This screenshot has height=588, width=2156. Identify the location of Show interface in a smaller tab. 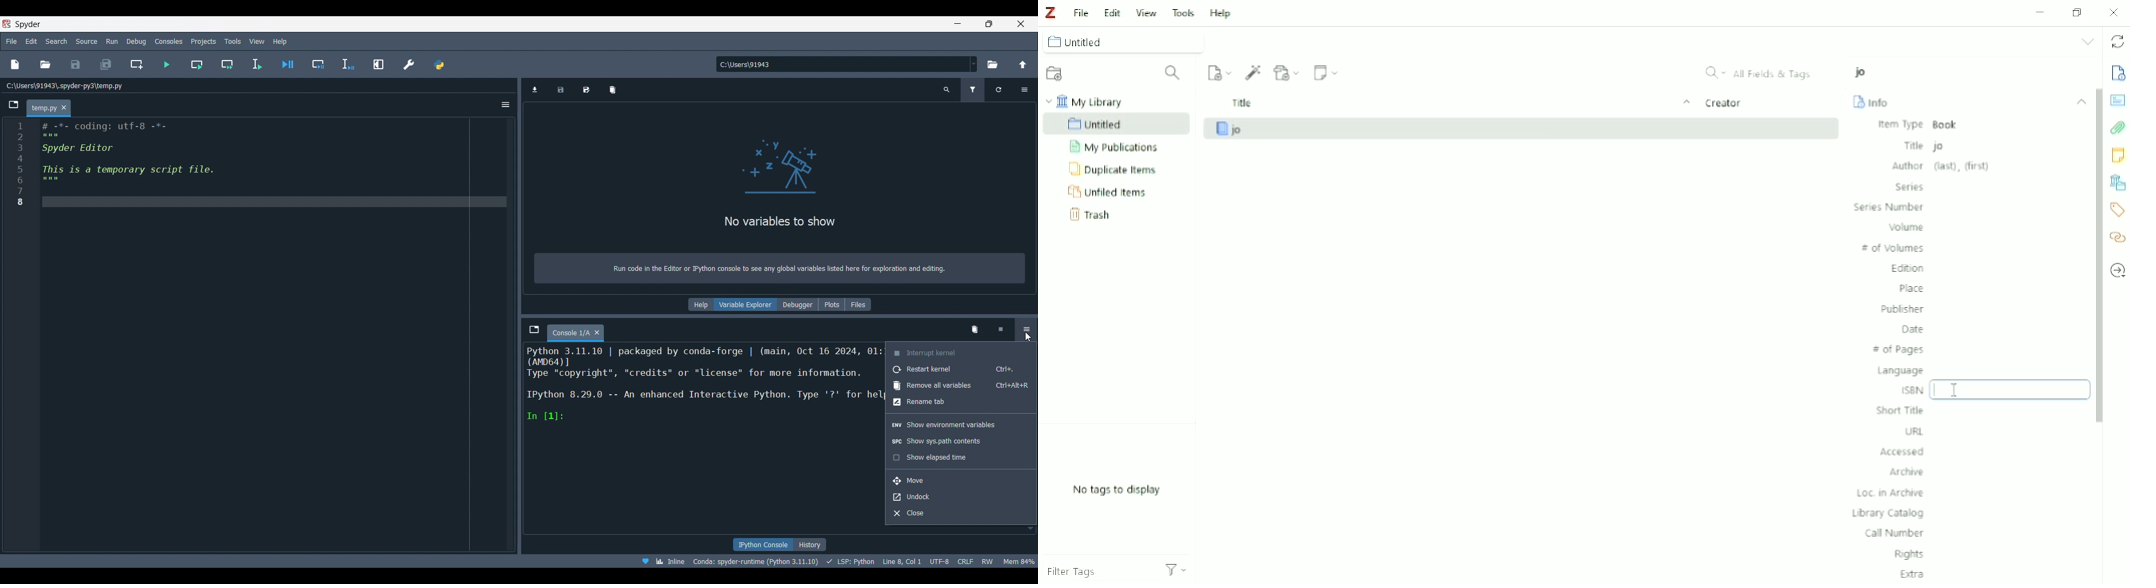
(990, 24).